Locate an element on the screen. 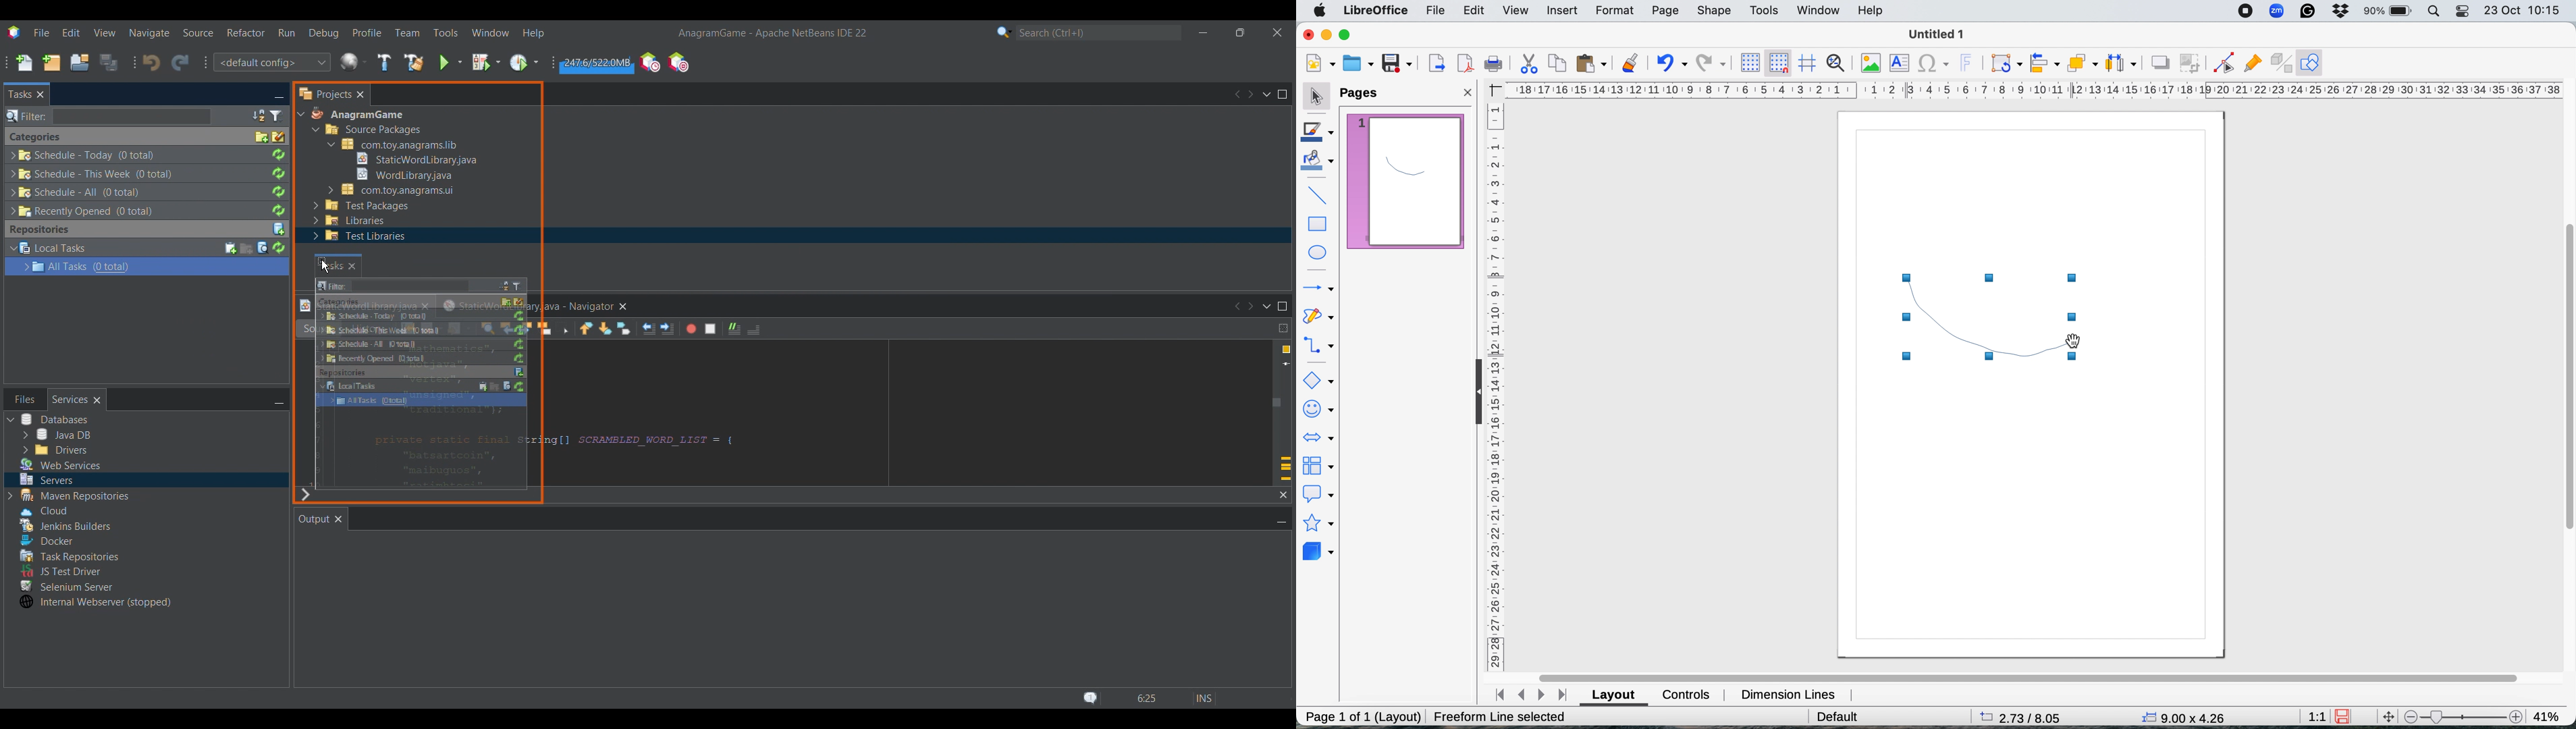  crop image is located at coordinates (2193, 64).